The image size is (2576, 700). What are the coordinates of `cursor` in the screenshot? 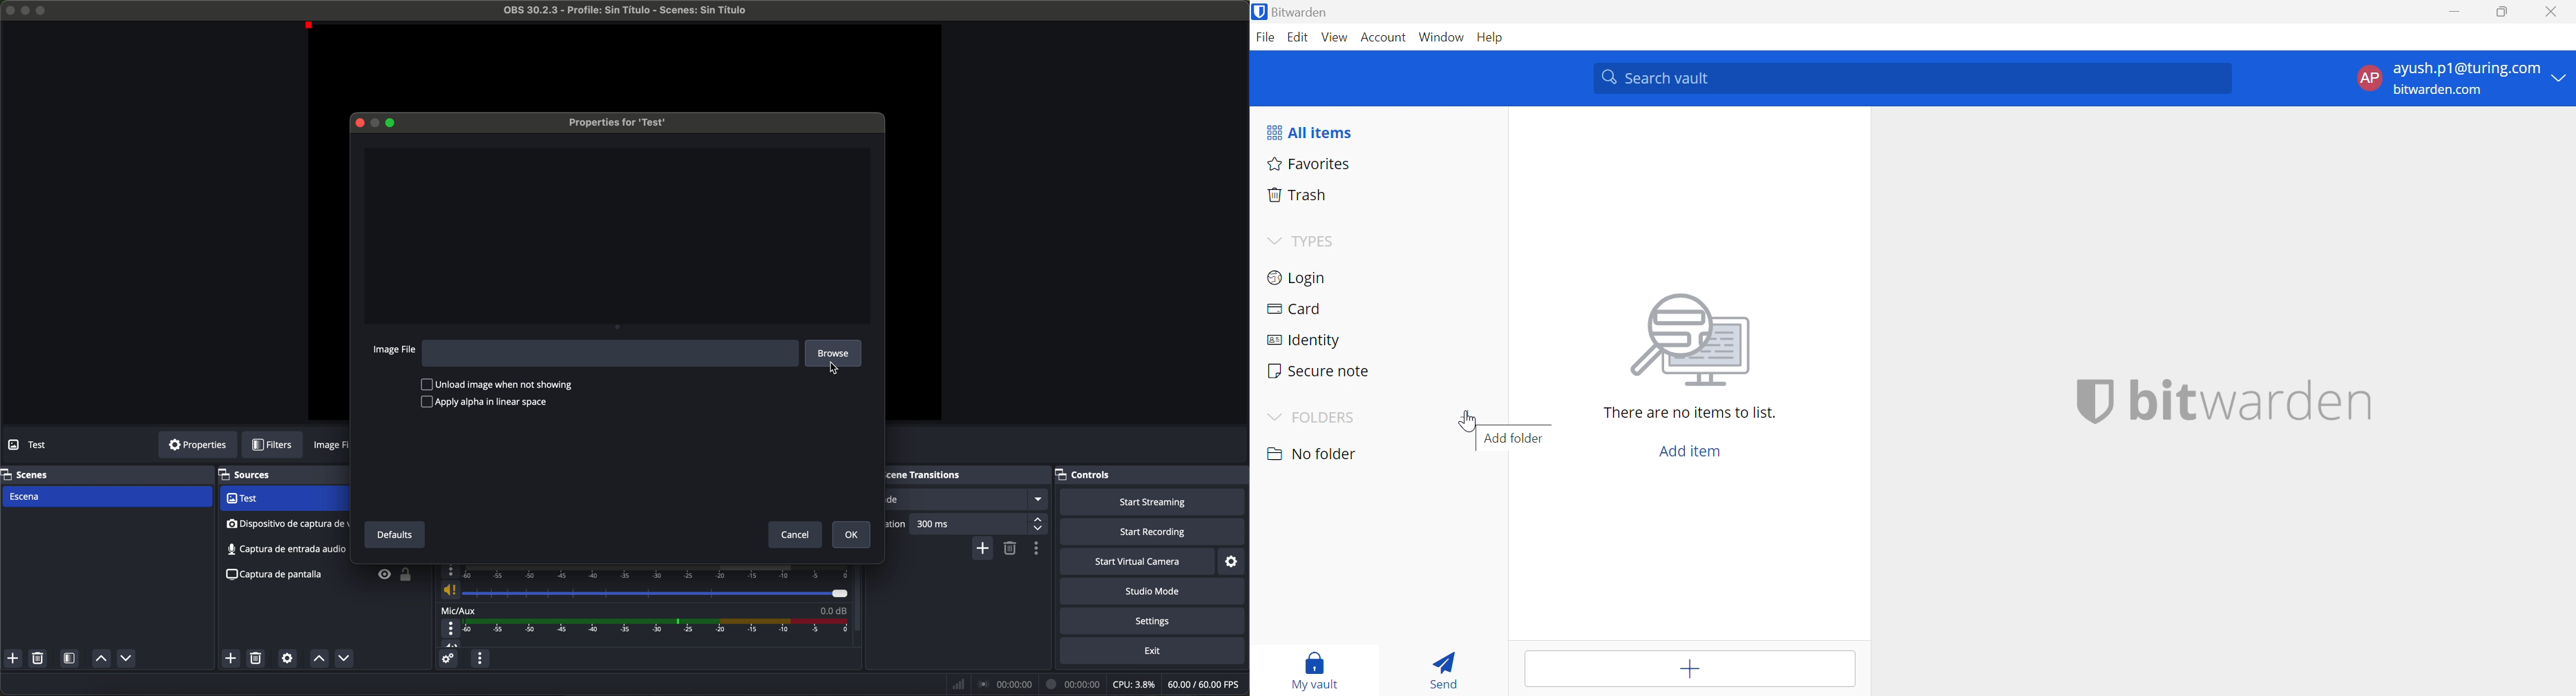 It's located at (833, 367).